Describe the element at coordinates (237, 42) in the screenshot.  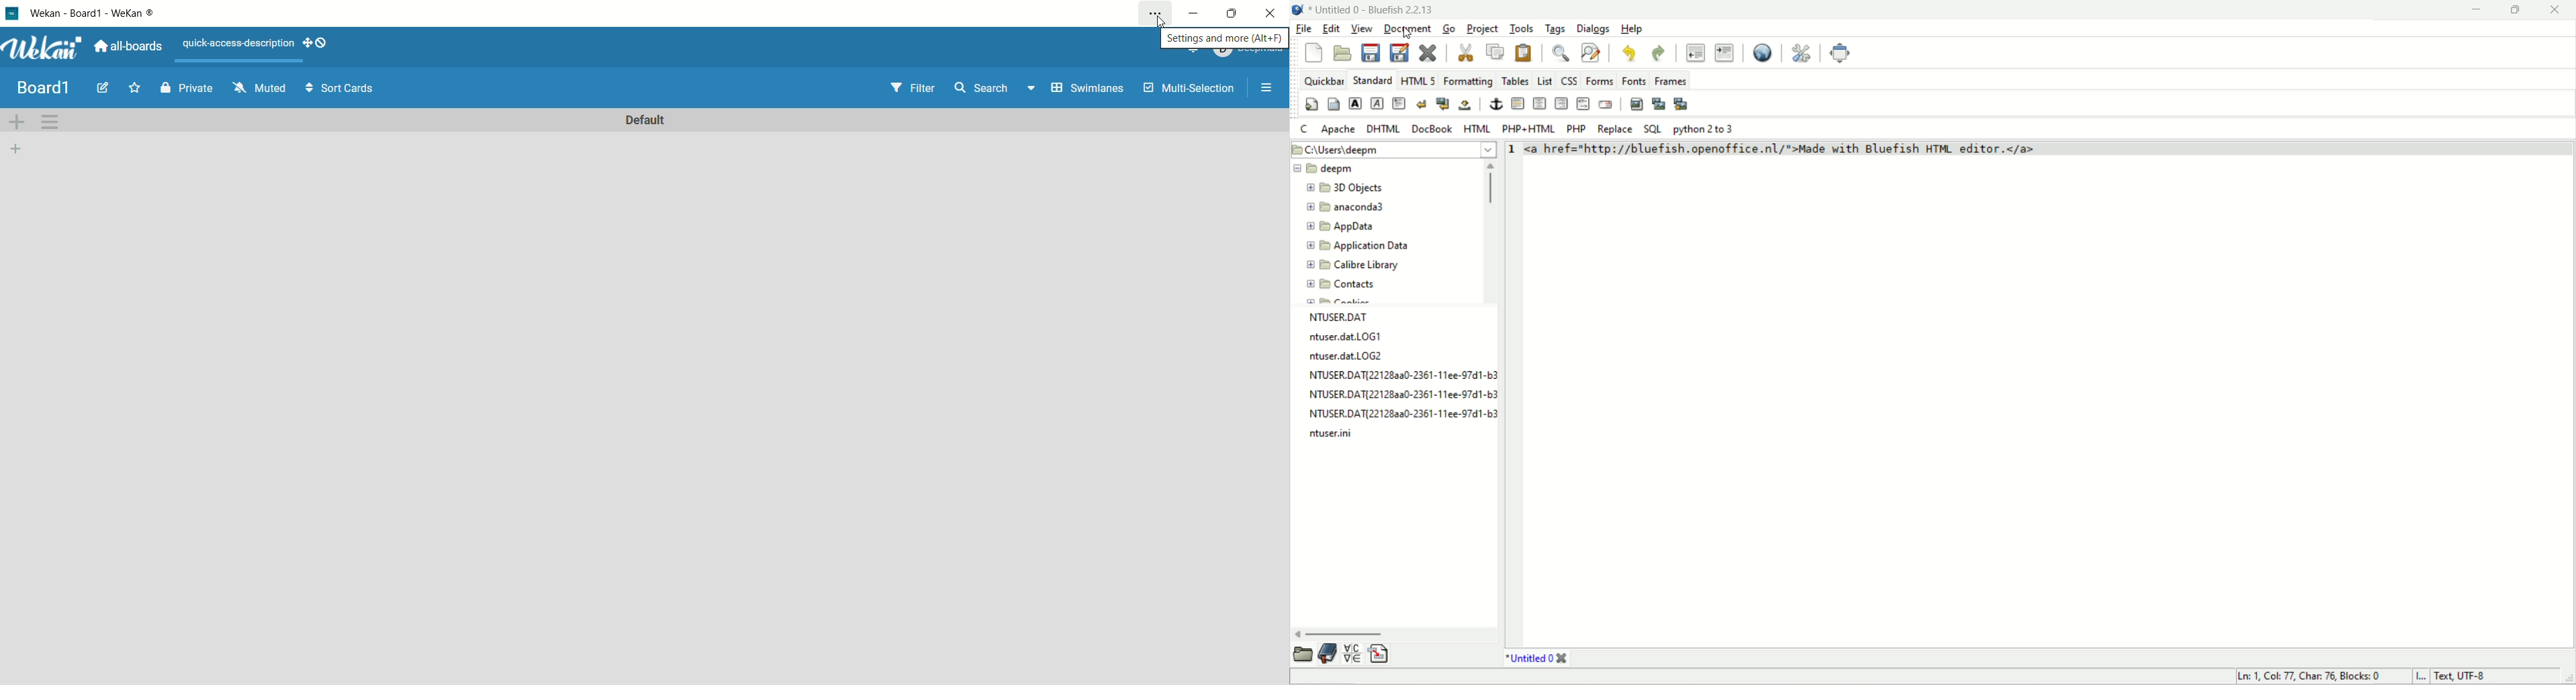
I see `text` at that location.